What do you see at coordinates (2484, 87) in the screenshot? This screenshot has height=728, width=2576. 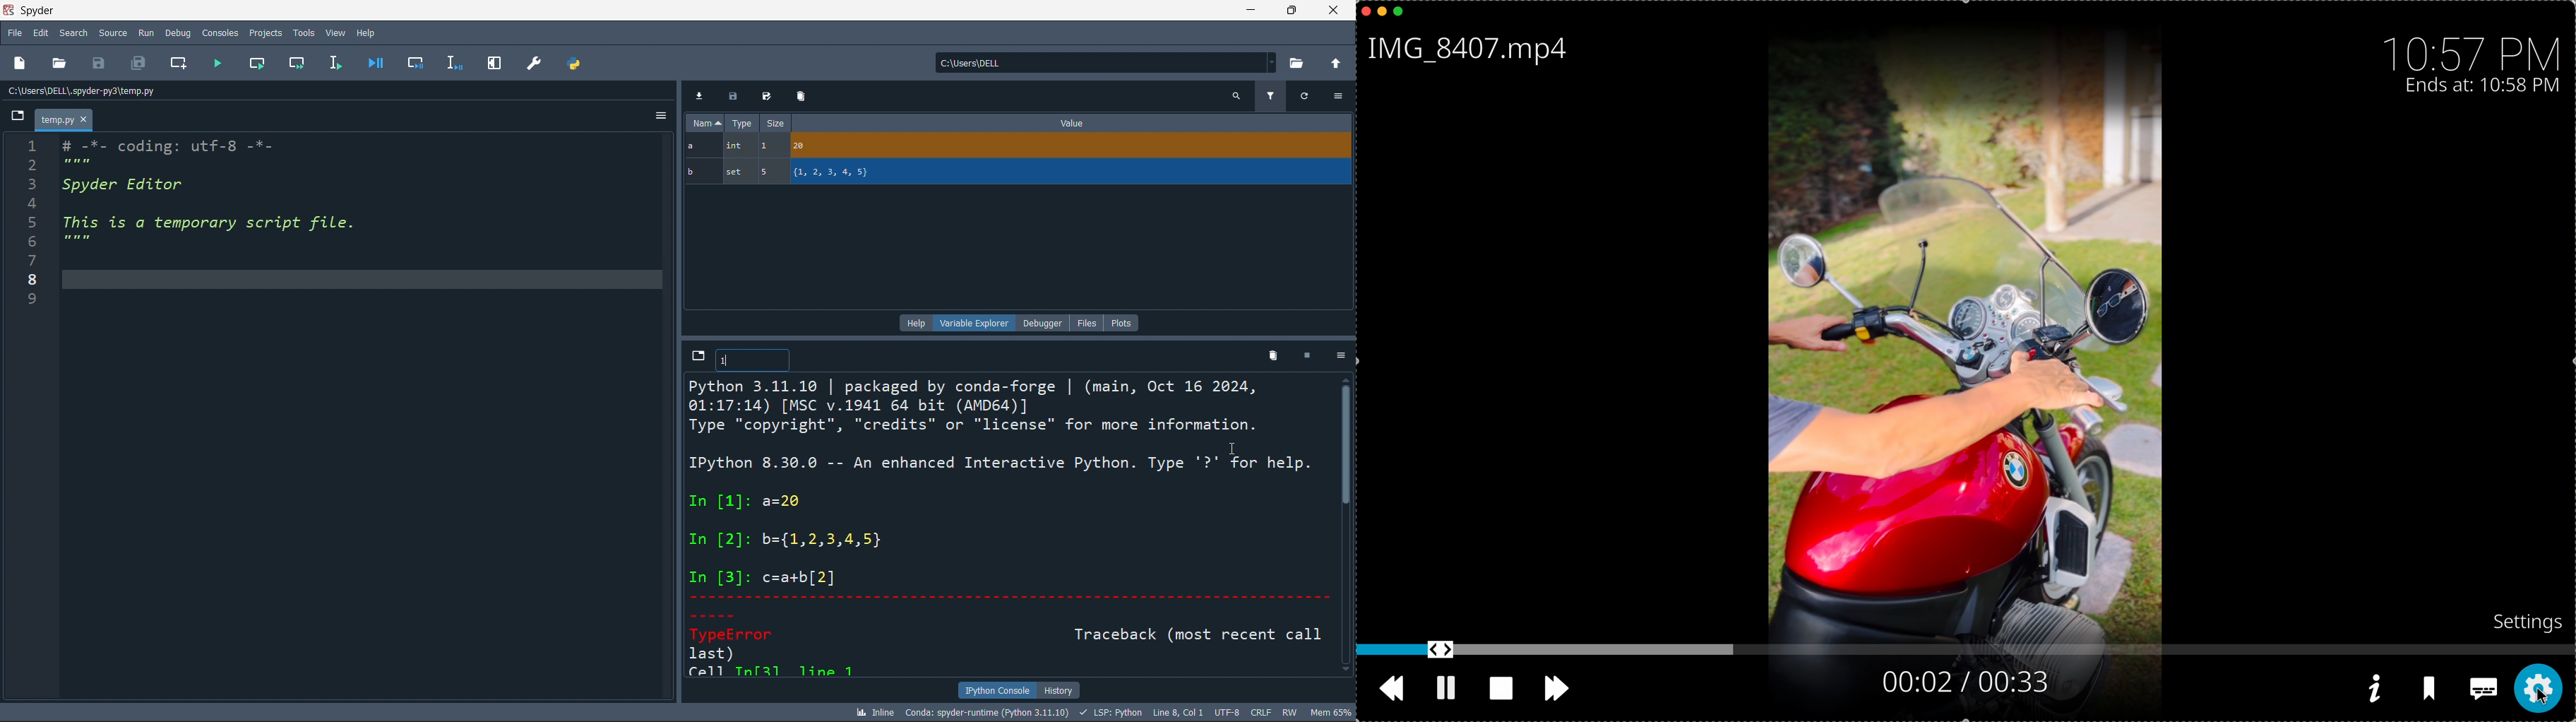 I see `ends at 10:58 PM` at bounding box center [2484, 87].